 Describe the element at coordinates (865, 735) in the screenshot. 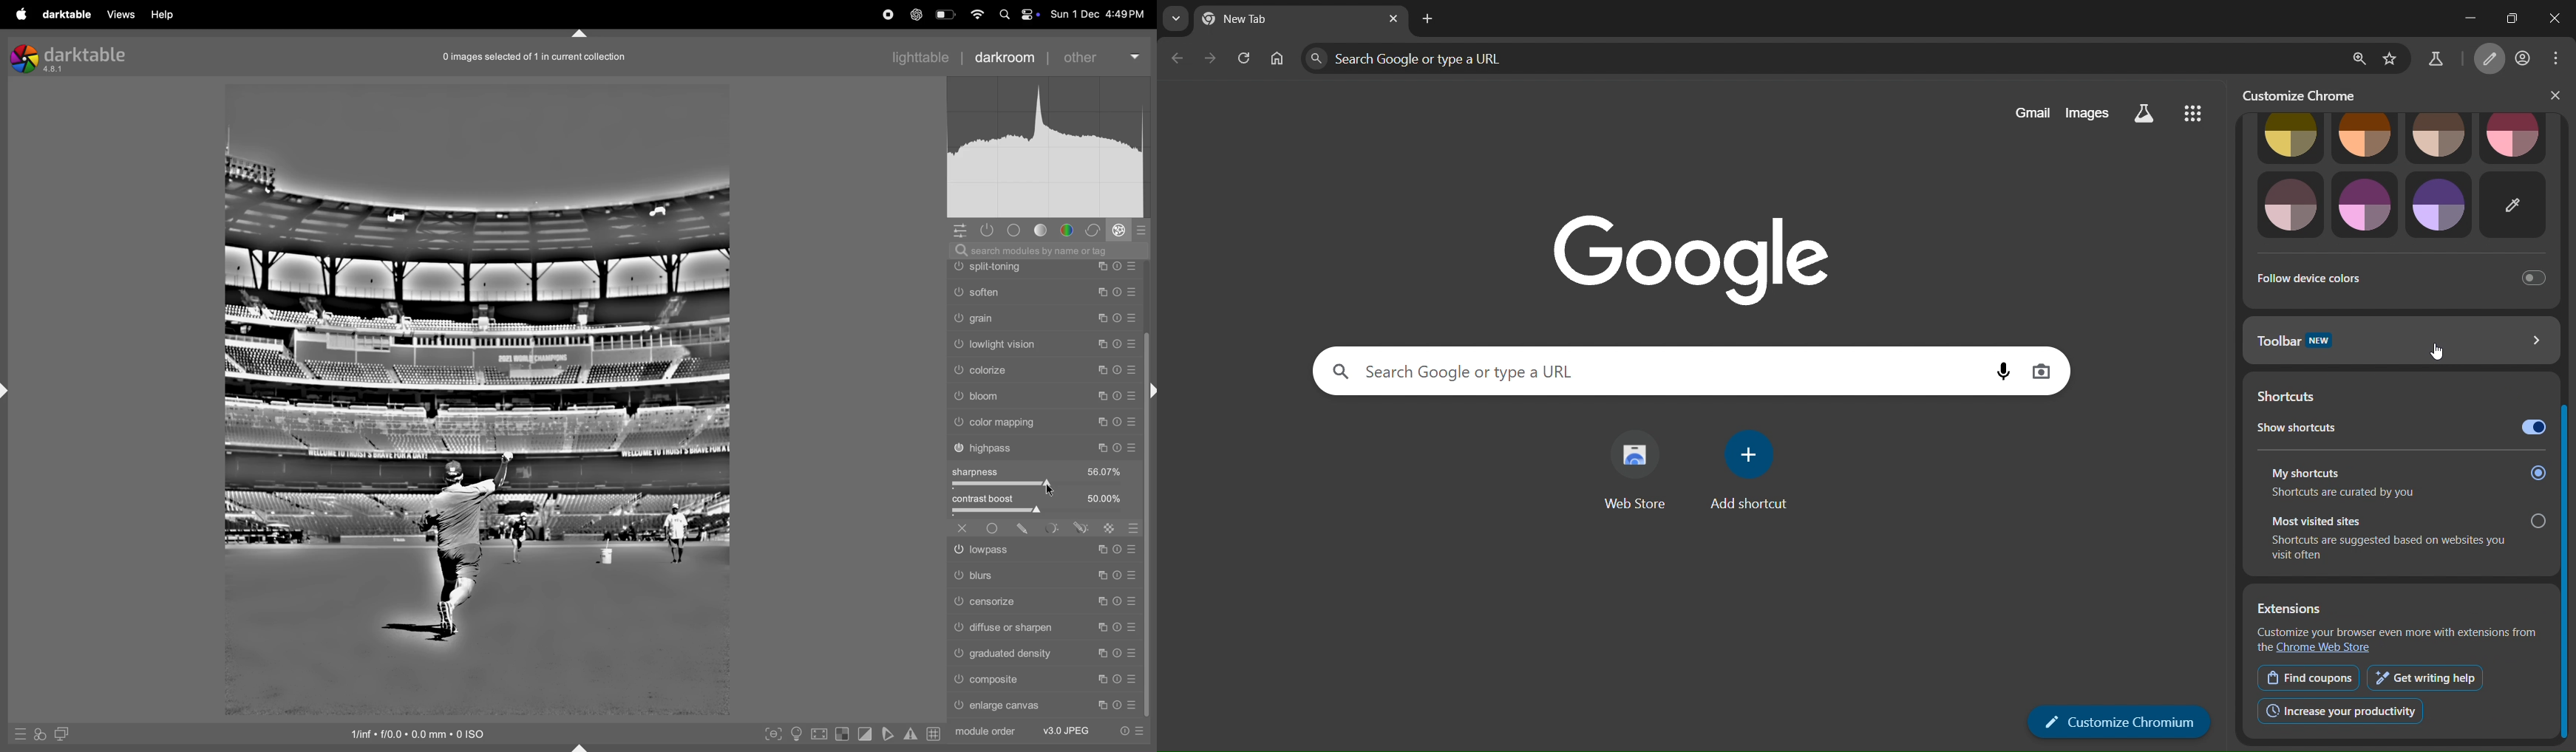

I see `toggle clipping indications` at that location.